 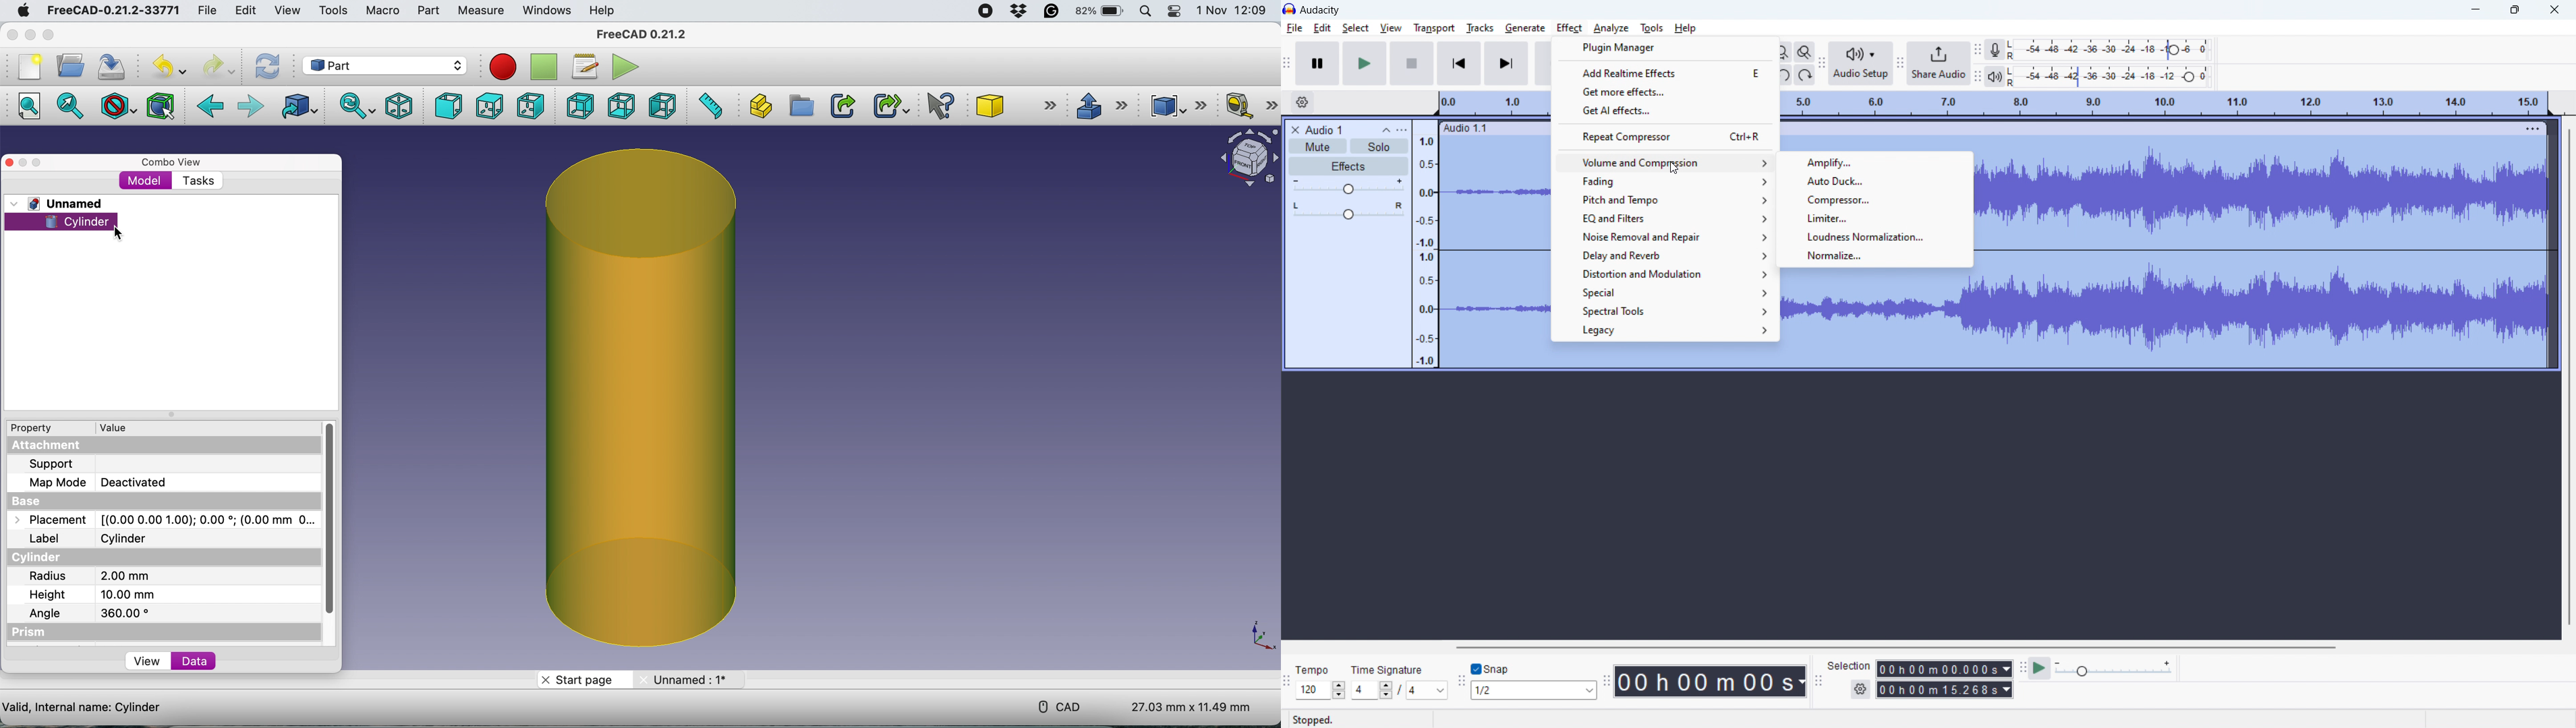 What do you see at coordinates (1875, 181) in the screenshot?
I see `auto duck` at bounding box center [1875, 181].